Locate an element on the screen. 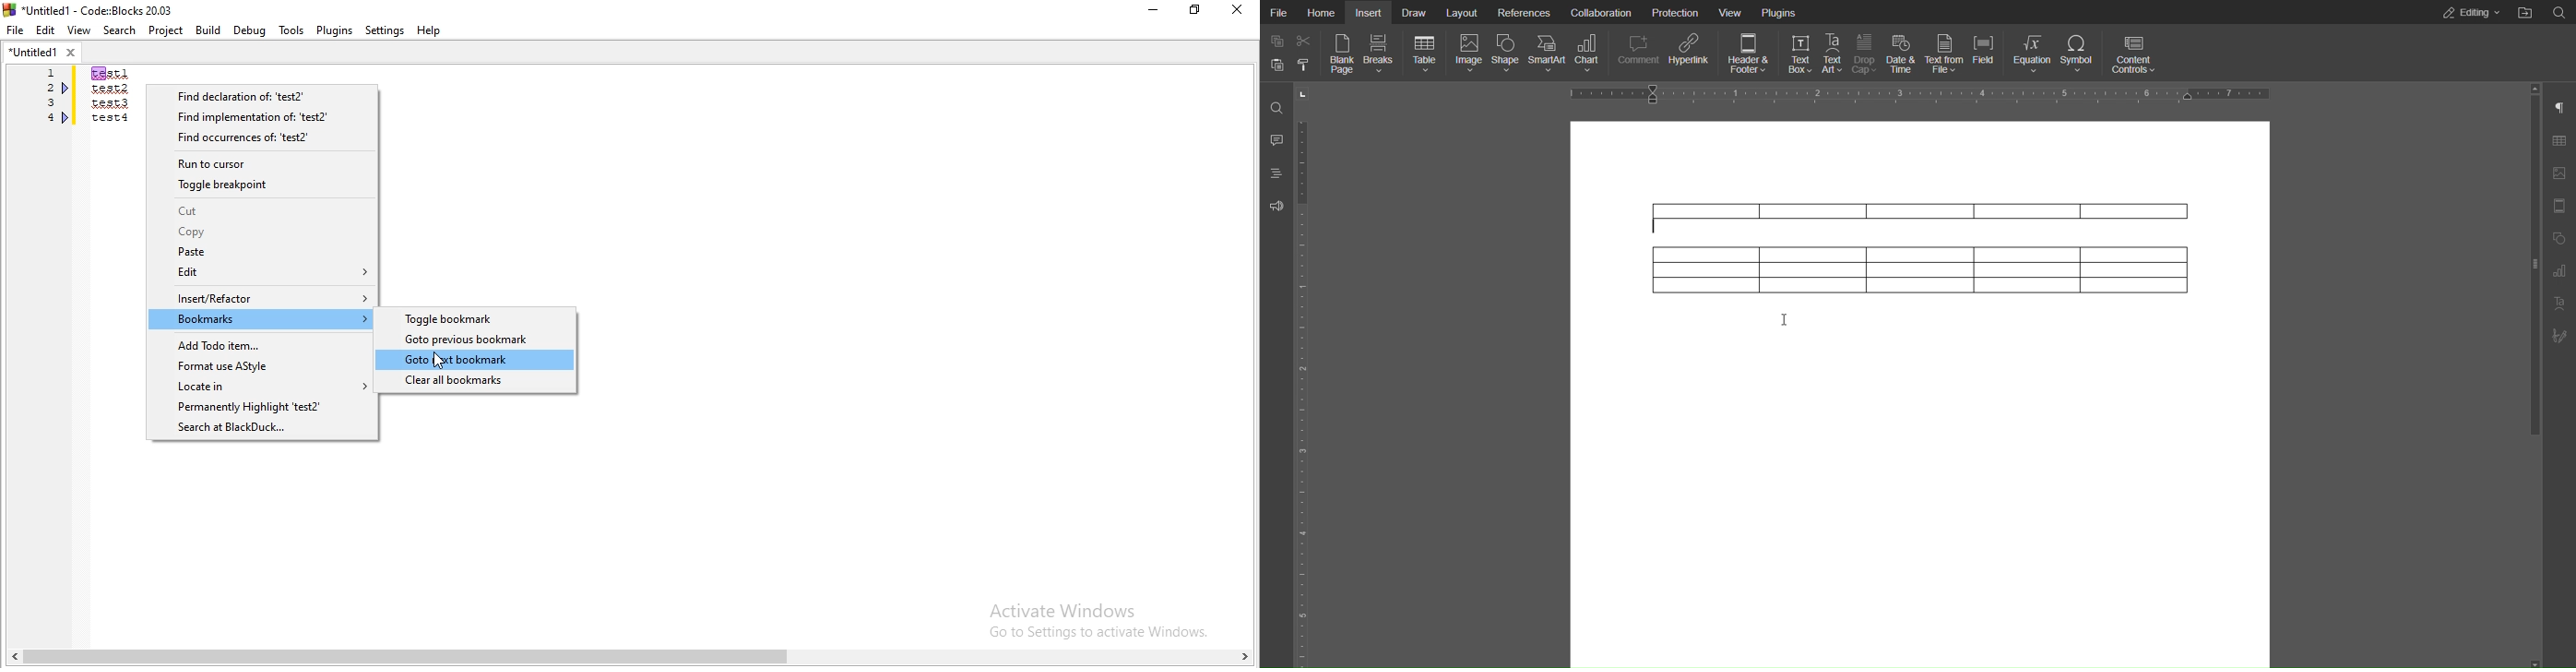  Insert is located at coordinates (1369, 12).